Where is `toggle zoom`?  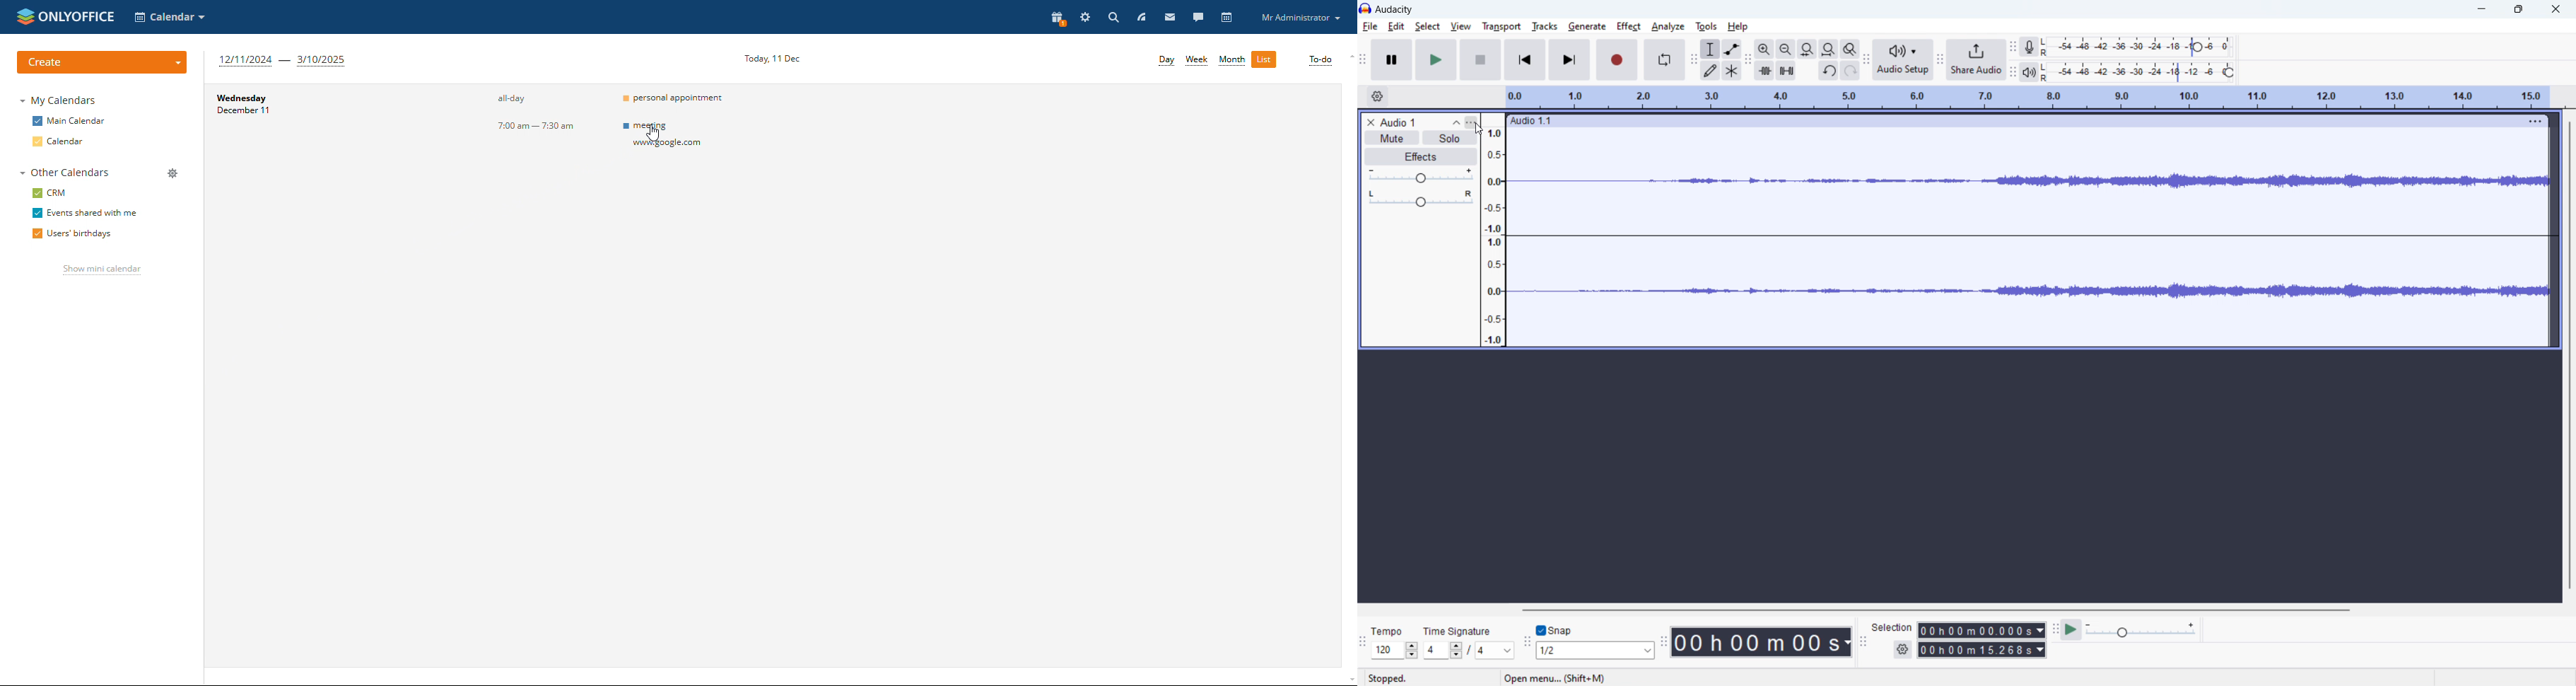
toggle zoom is located at coordinates (1851, 48).